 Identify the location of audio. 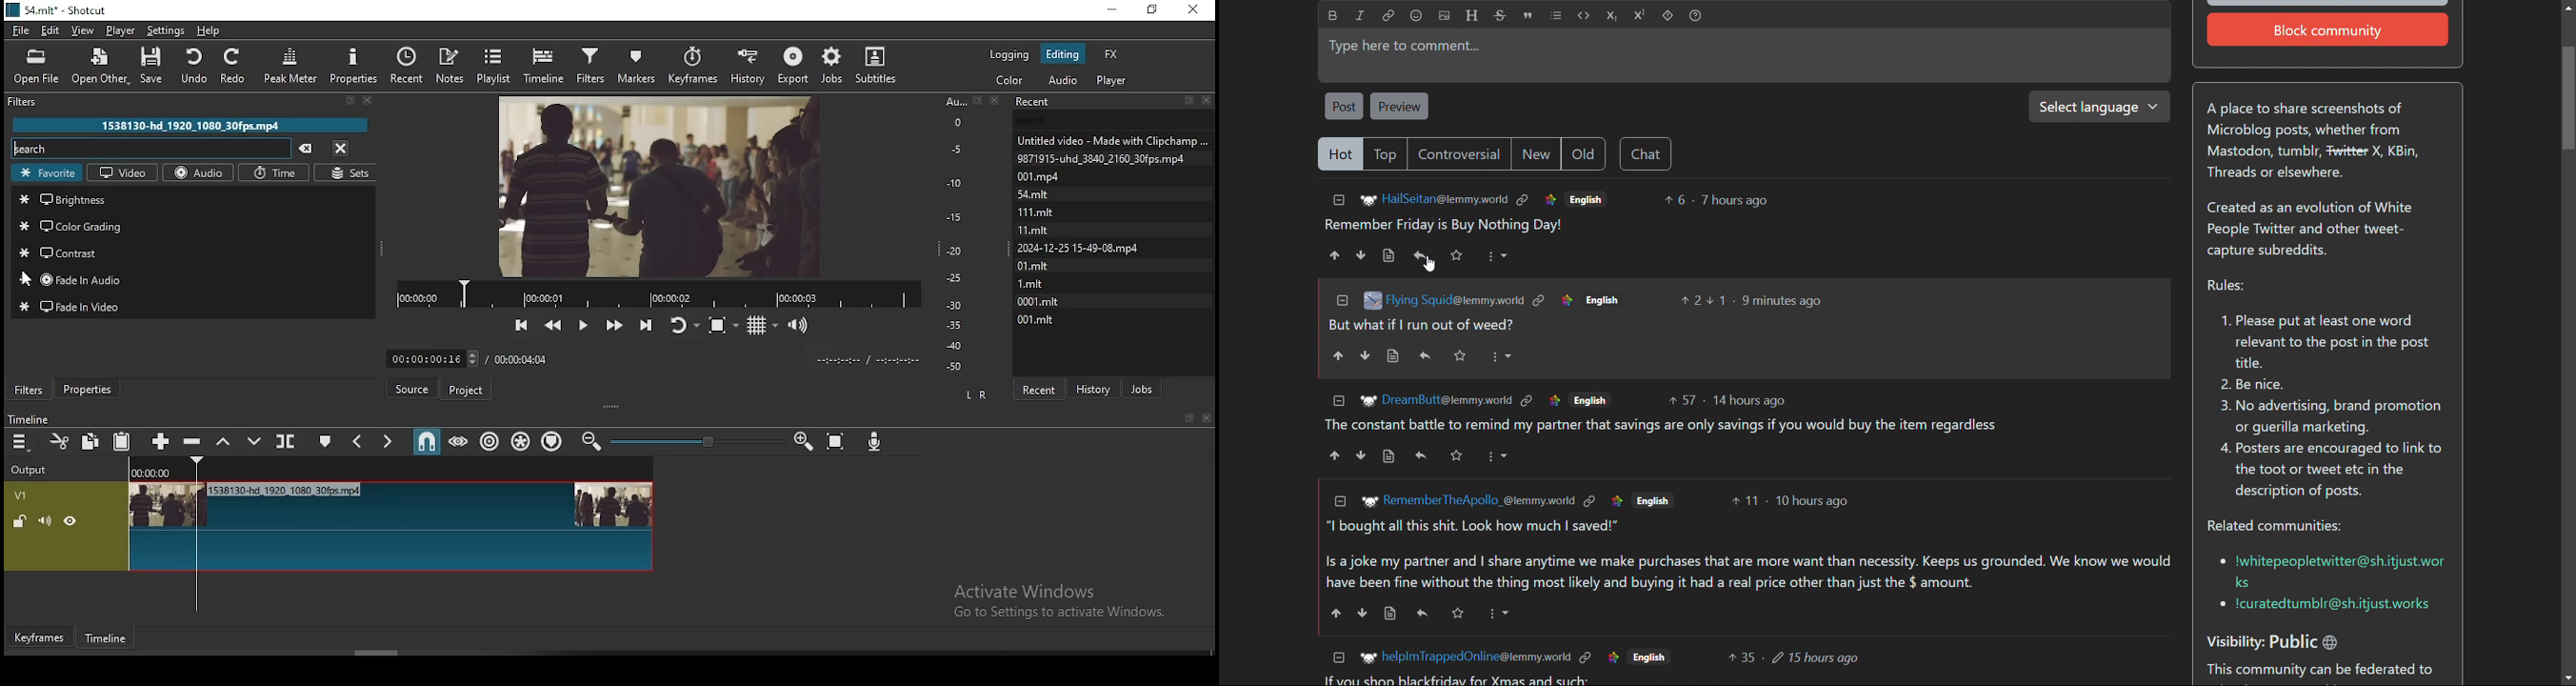
(200, 172).